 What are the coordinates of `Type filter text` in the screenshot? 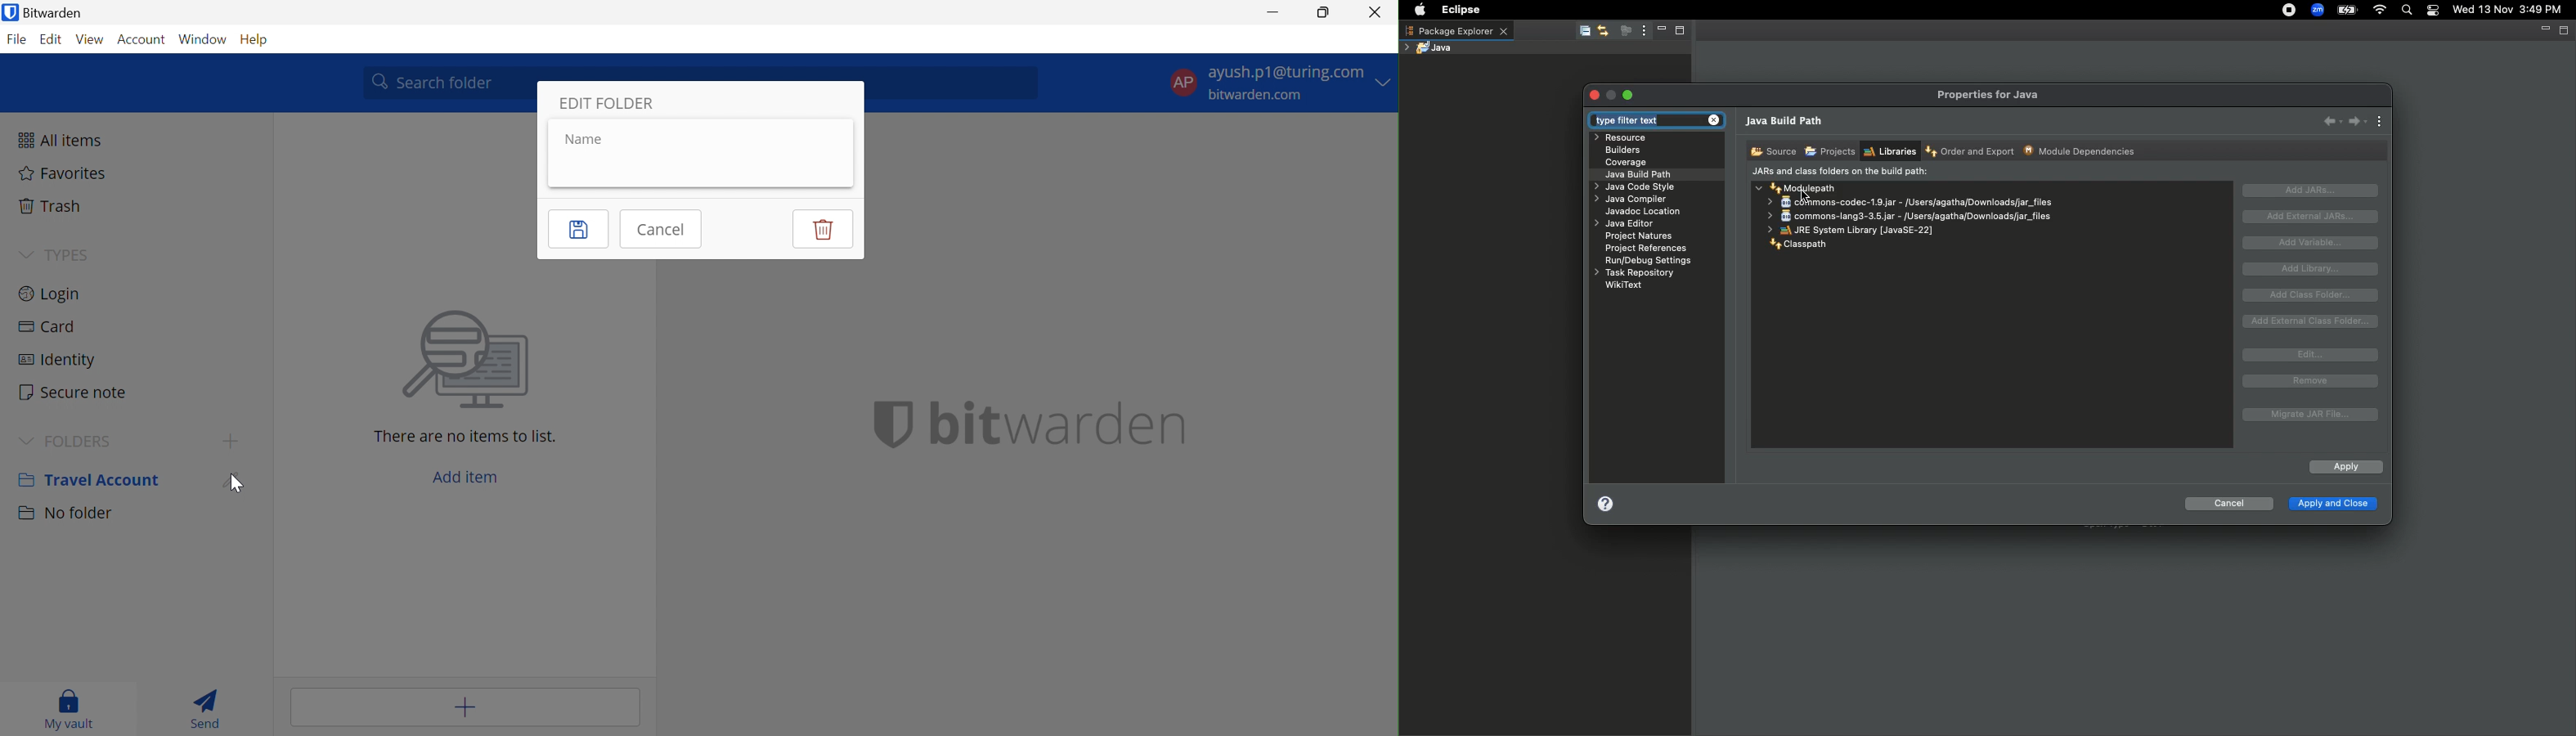 It's located at (1655, 121).